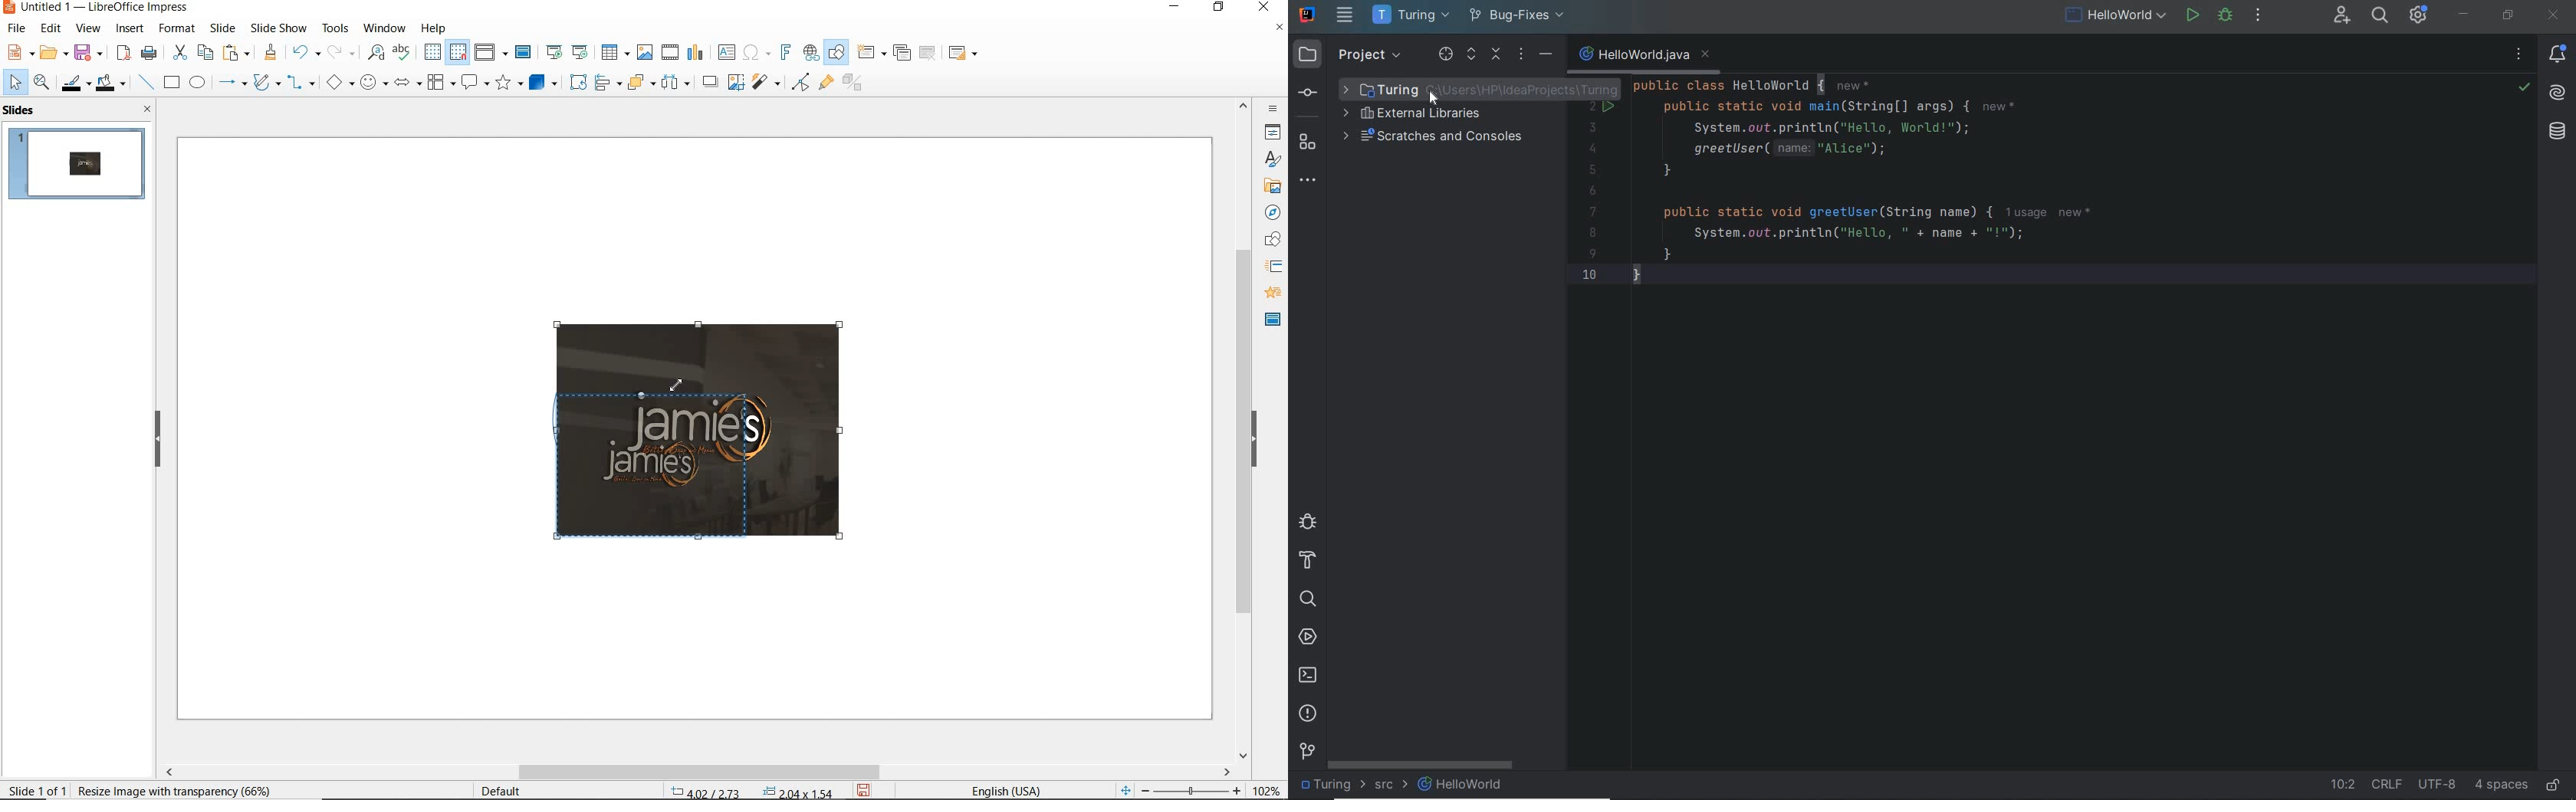  What do you see at coordinates (22, 110) in the screenshot?
I see `slides` at bounding box center [22, 110].